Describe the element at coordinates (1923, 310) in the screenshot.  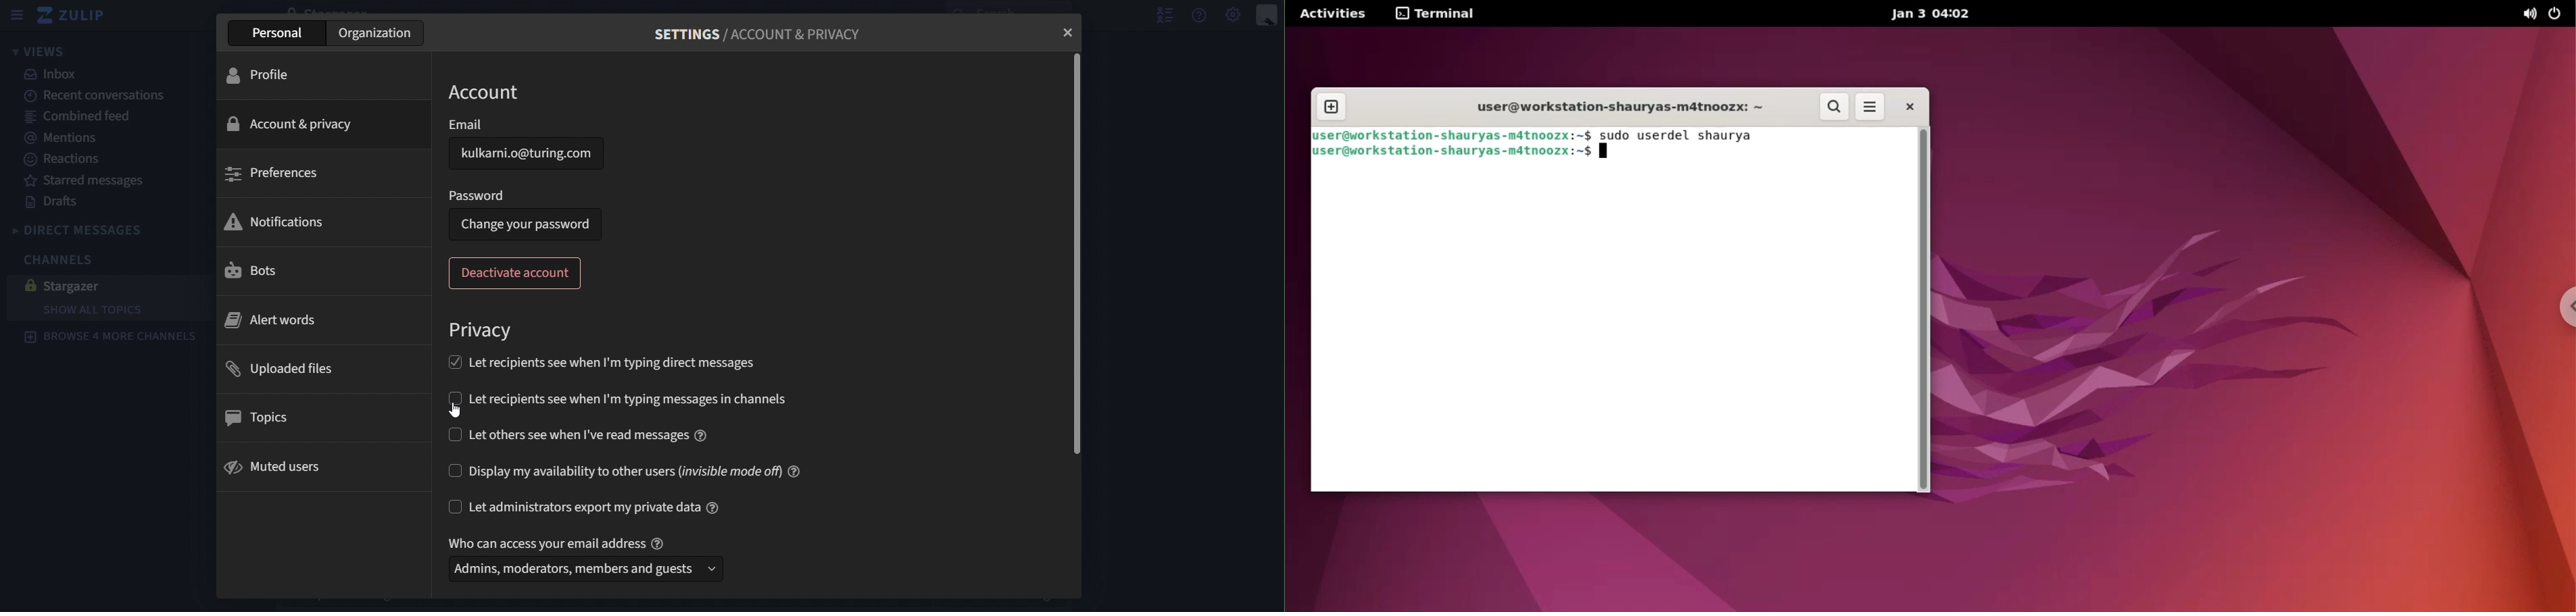
I see `scrollbar` at that location.